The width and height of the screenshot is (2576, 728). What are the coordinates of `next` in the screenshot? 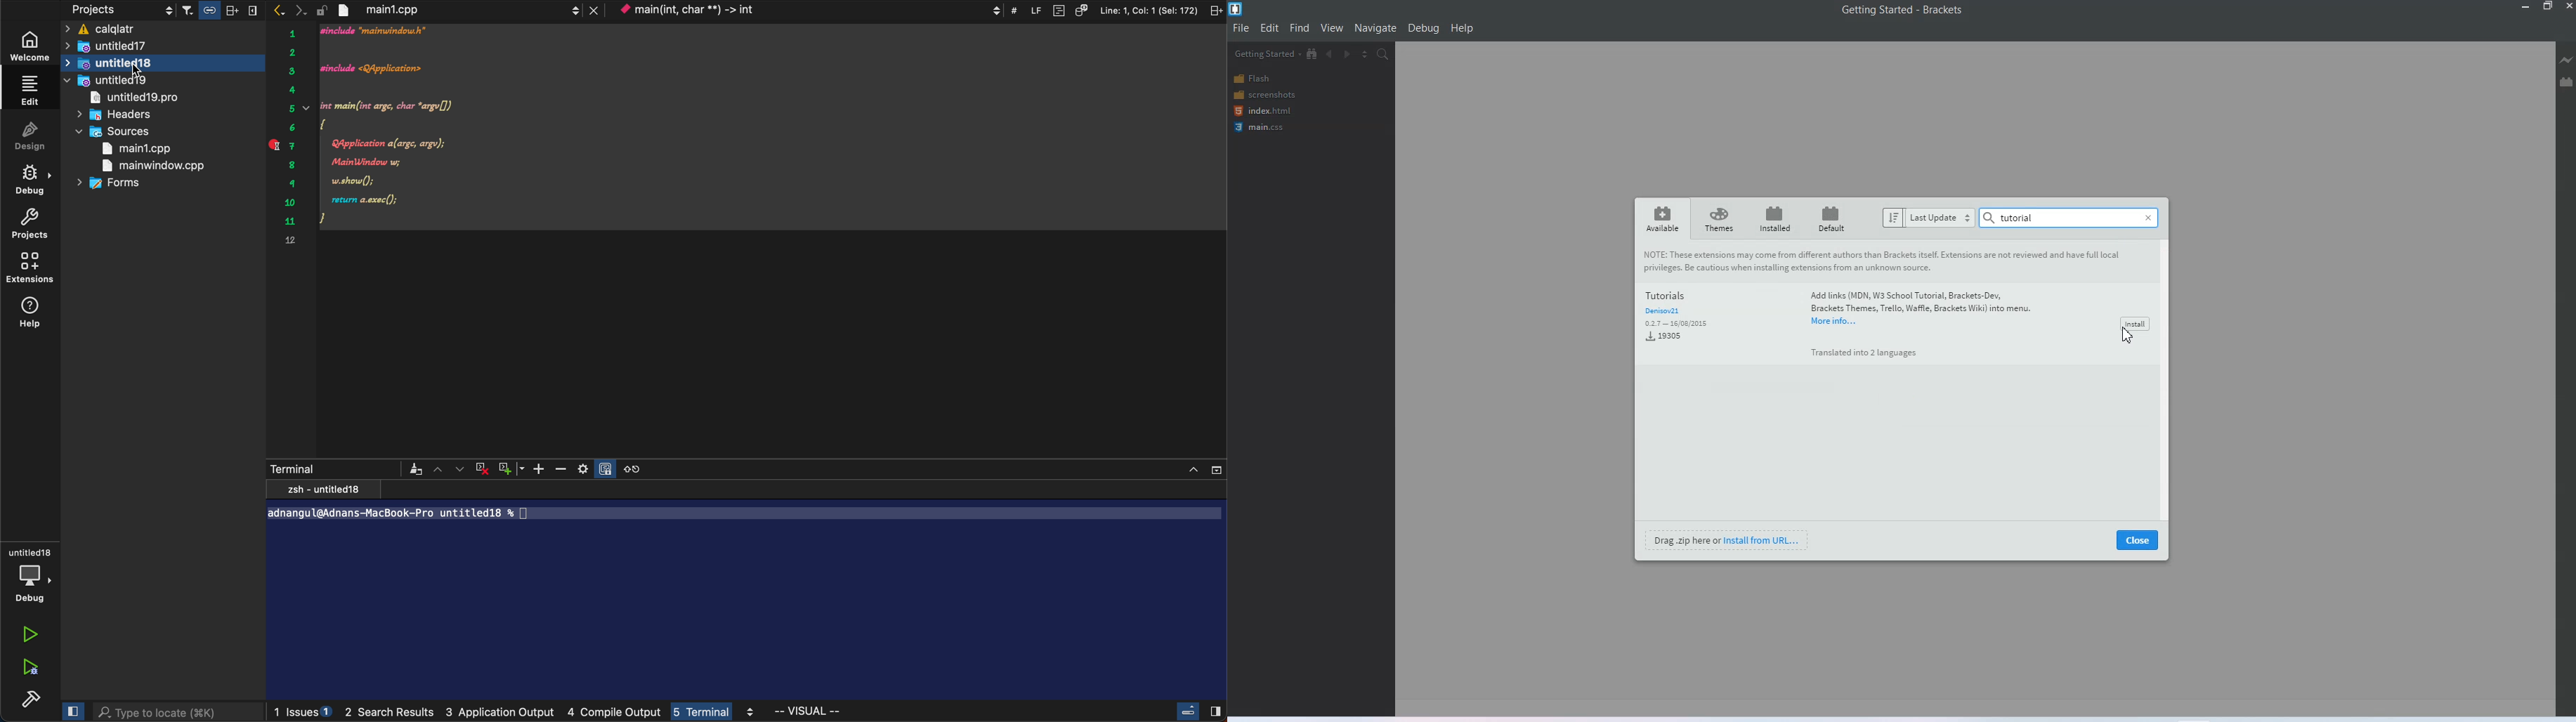 It's located at (301, 9).